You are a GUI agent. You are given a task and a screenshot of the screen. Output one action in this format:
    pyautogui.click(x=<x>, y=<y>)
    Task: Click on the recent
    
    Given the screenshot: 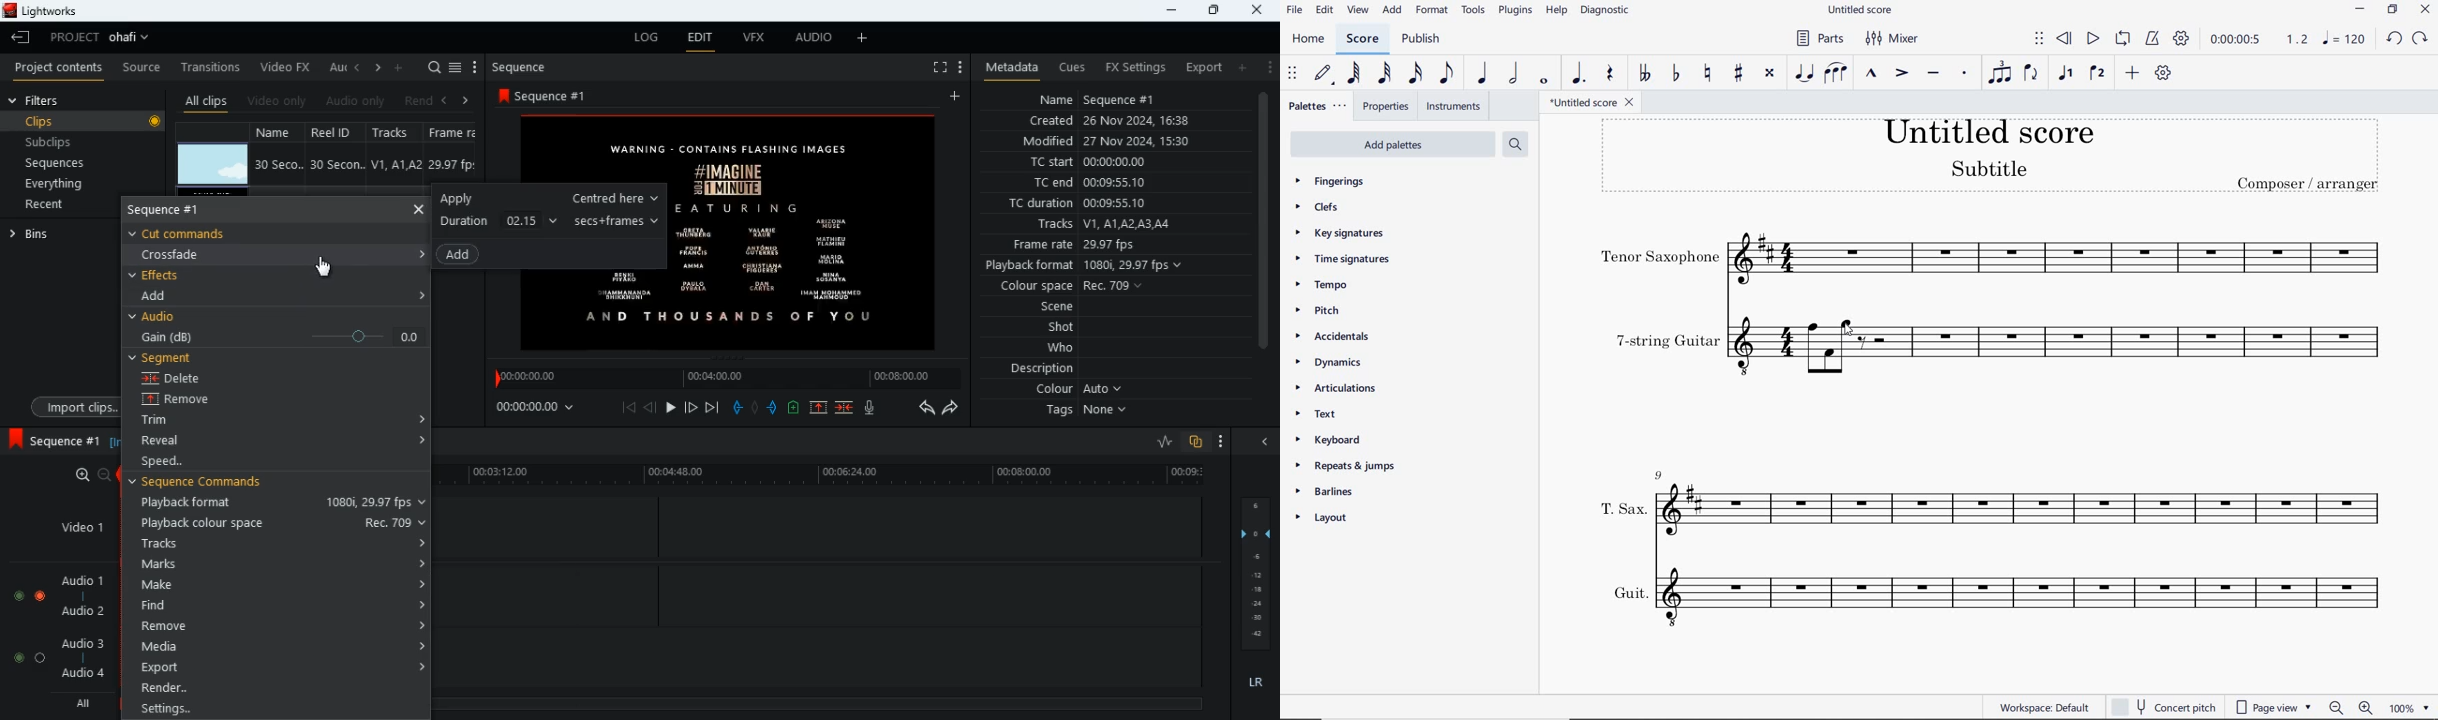 What is the action you would take?
    pyautogui.click(x=61, y=206)
    